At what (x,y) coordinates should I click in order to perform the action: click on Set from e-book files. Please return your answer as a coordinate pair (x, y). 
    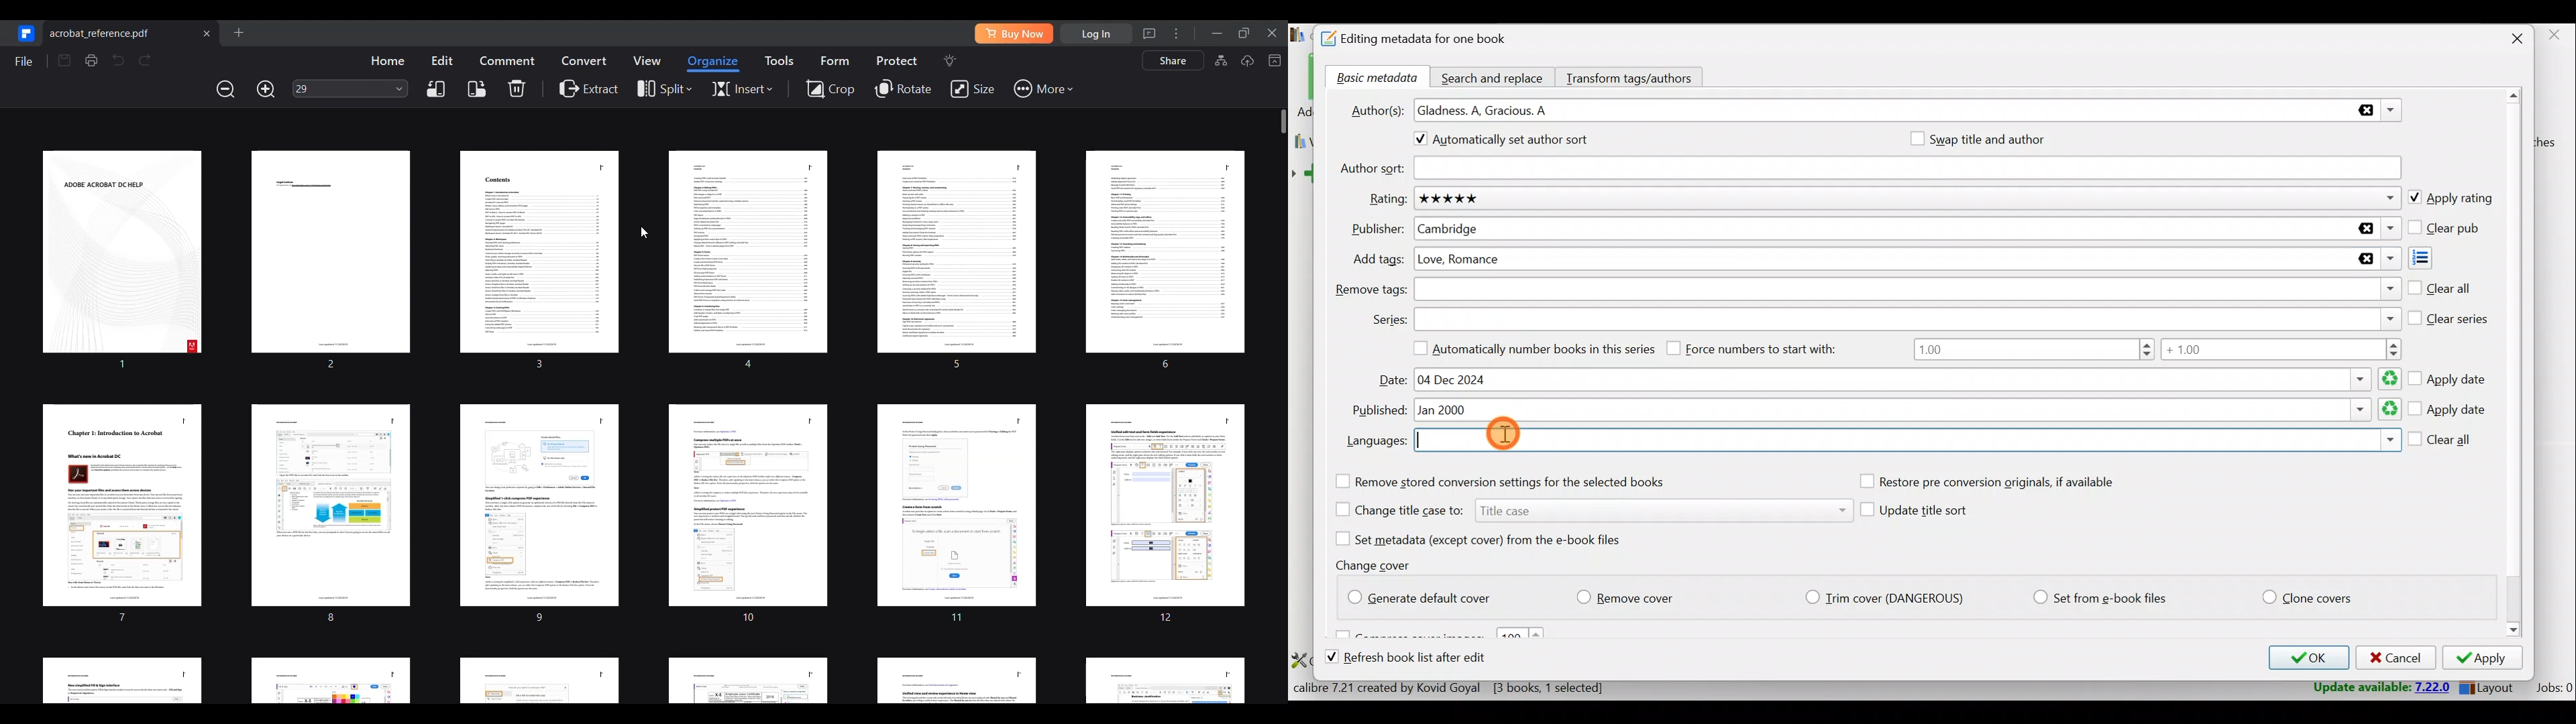
    Looking at the image, I should click on (2099, 598).